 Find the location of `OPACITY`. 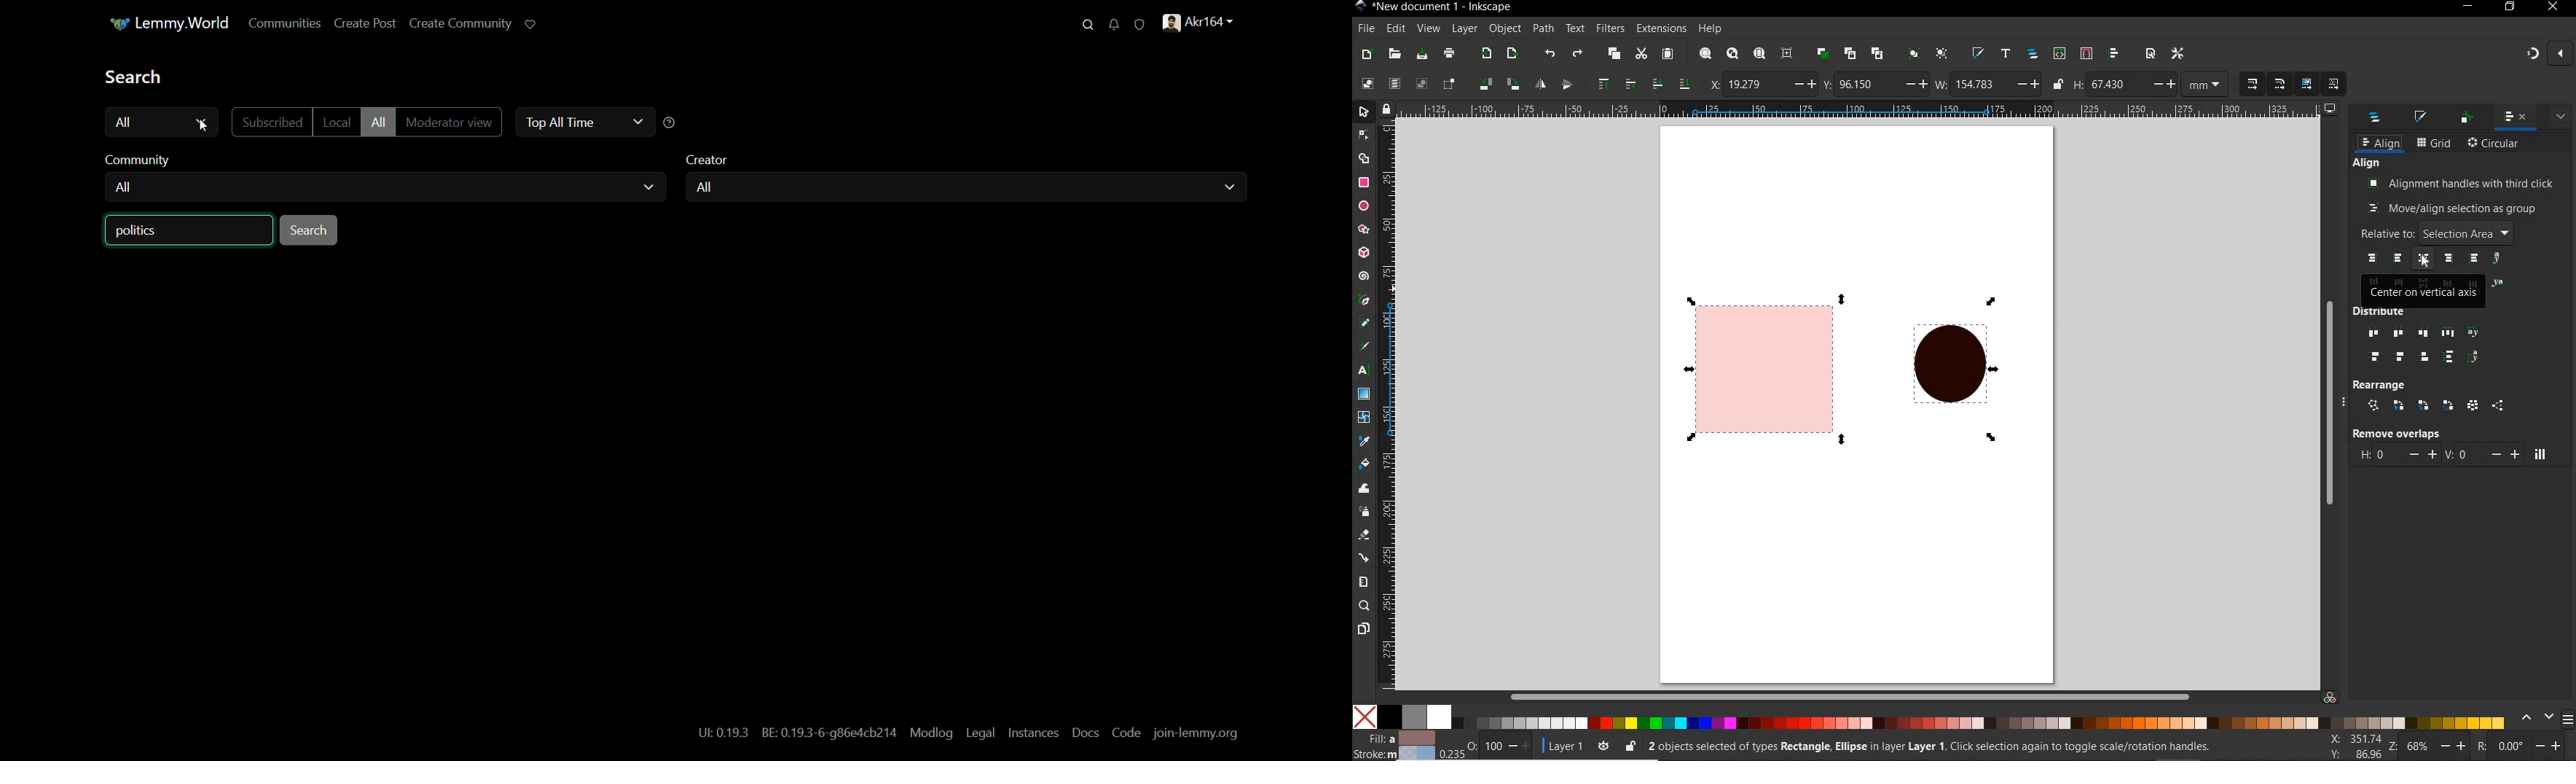

OPACITY is located at coordinates (1485, 745).